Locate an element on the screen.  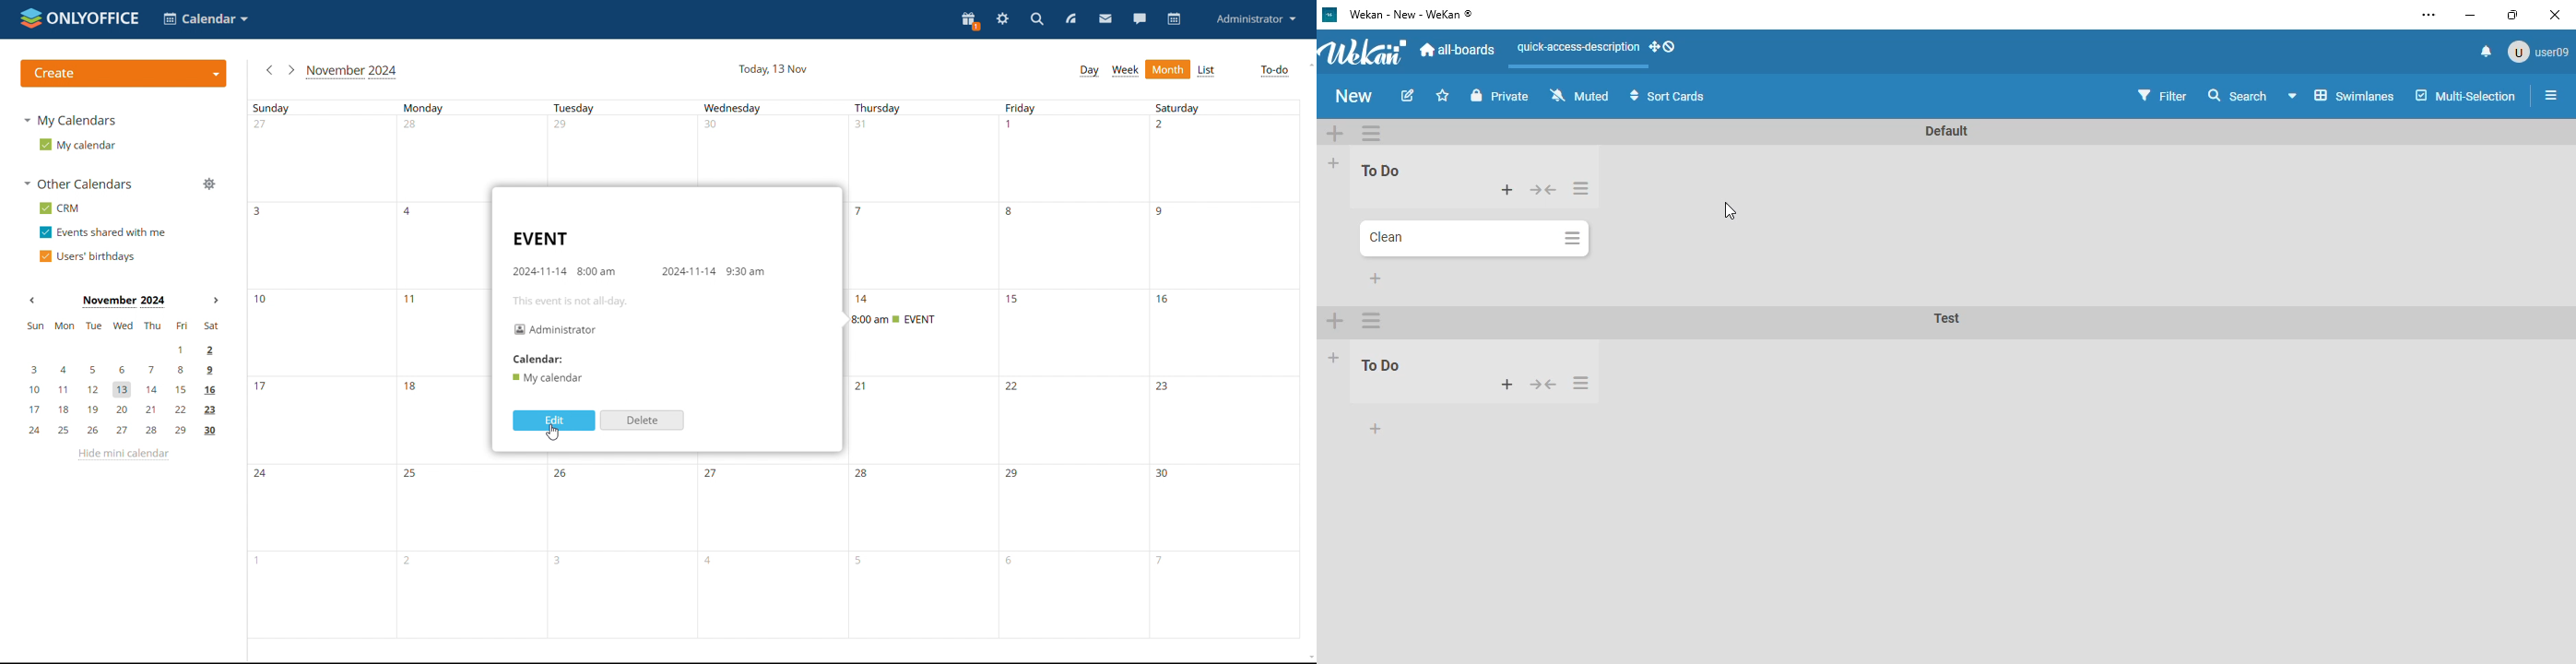
notifications is located at coordinates (2487, 52).